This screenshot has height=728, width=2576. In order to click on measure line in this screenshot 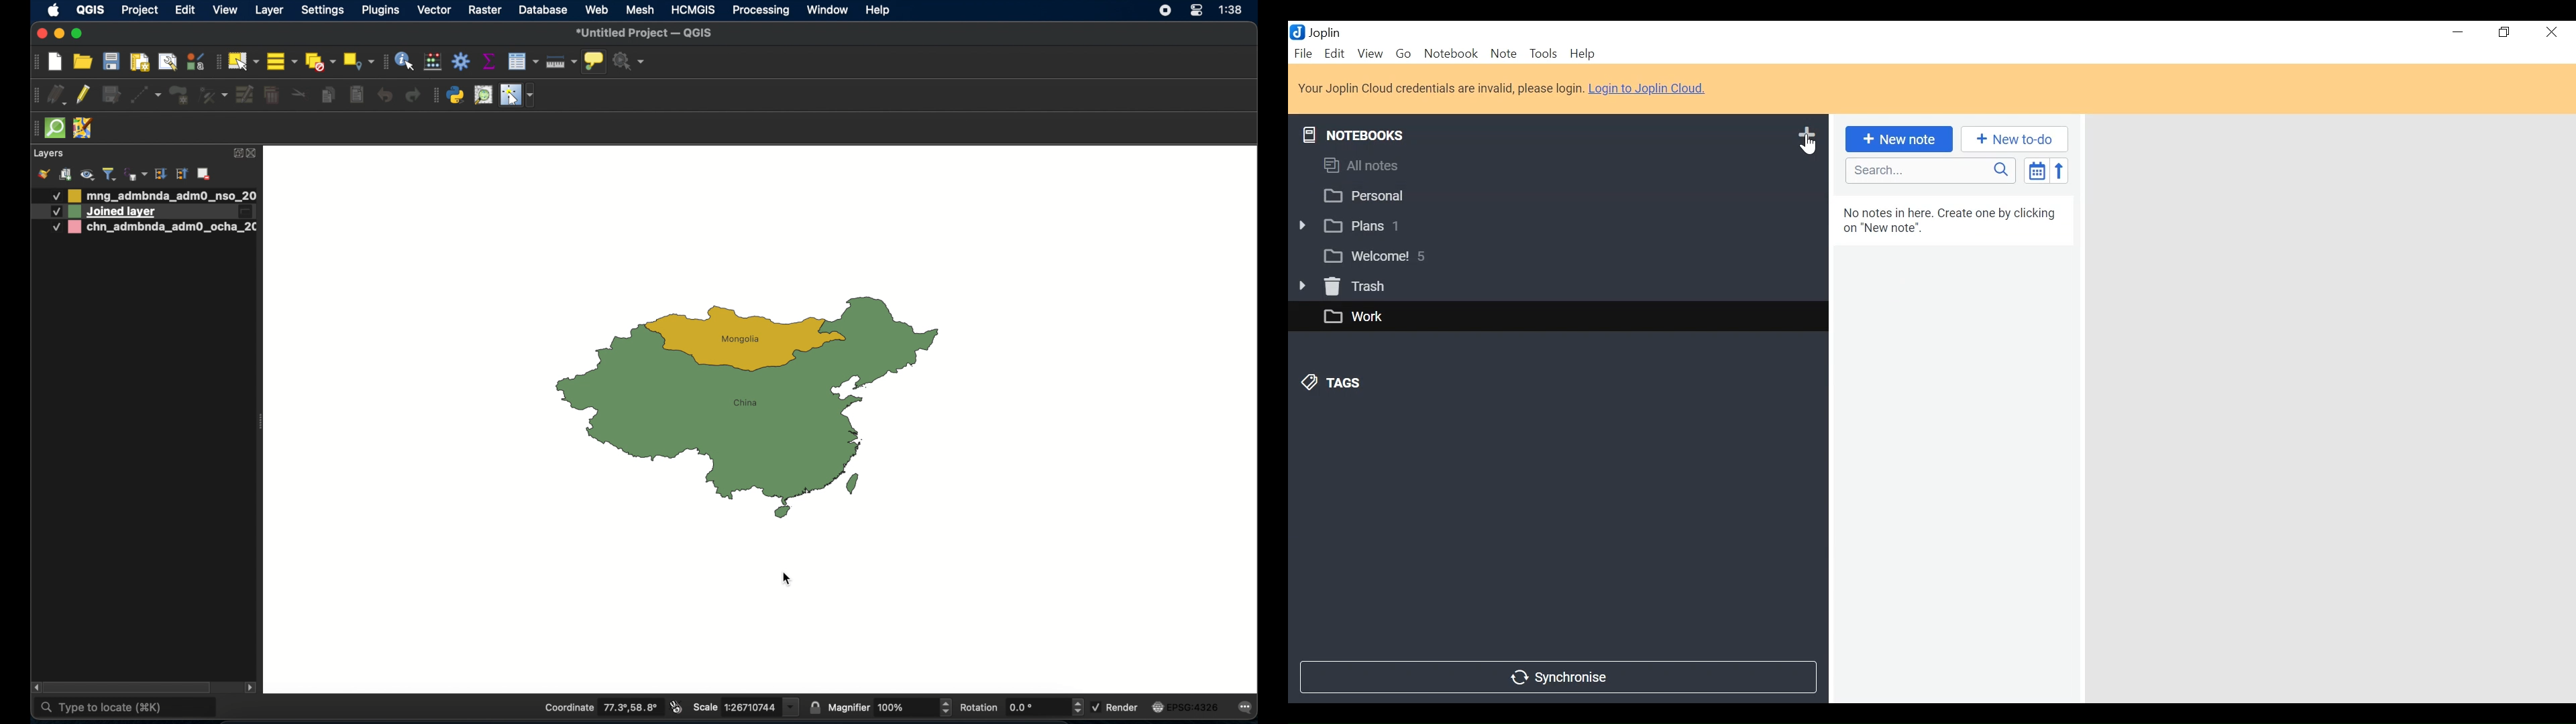, I will do `click(560, 62)`.